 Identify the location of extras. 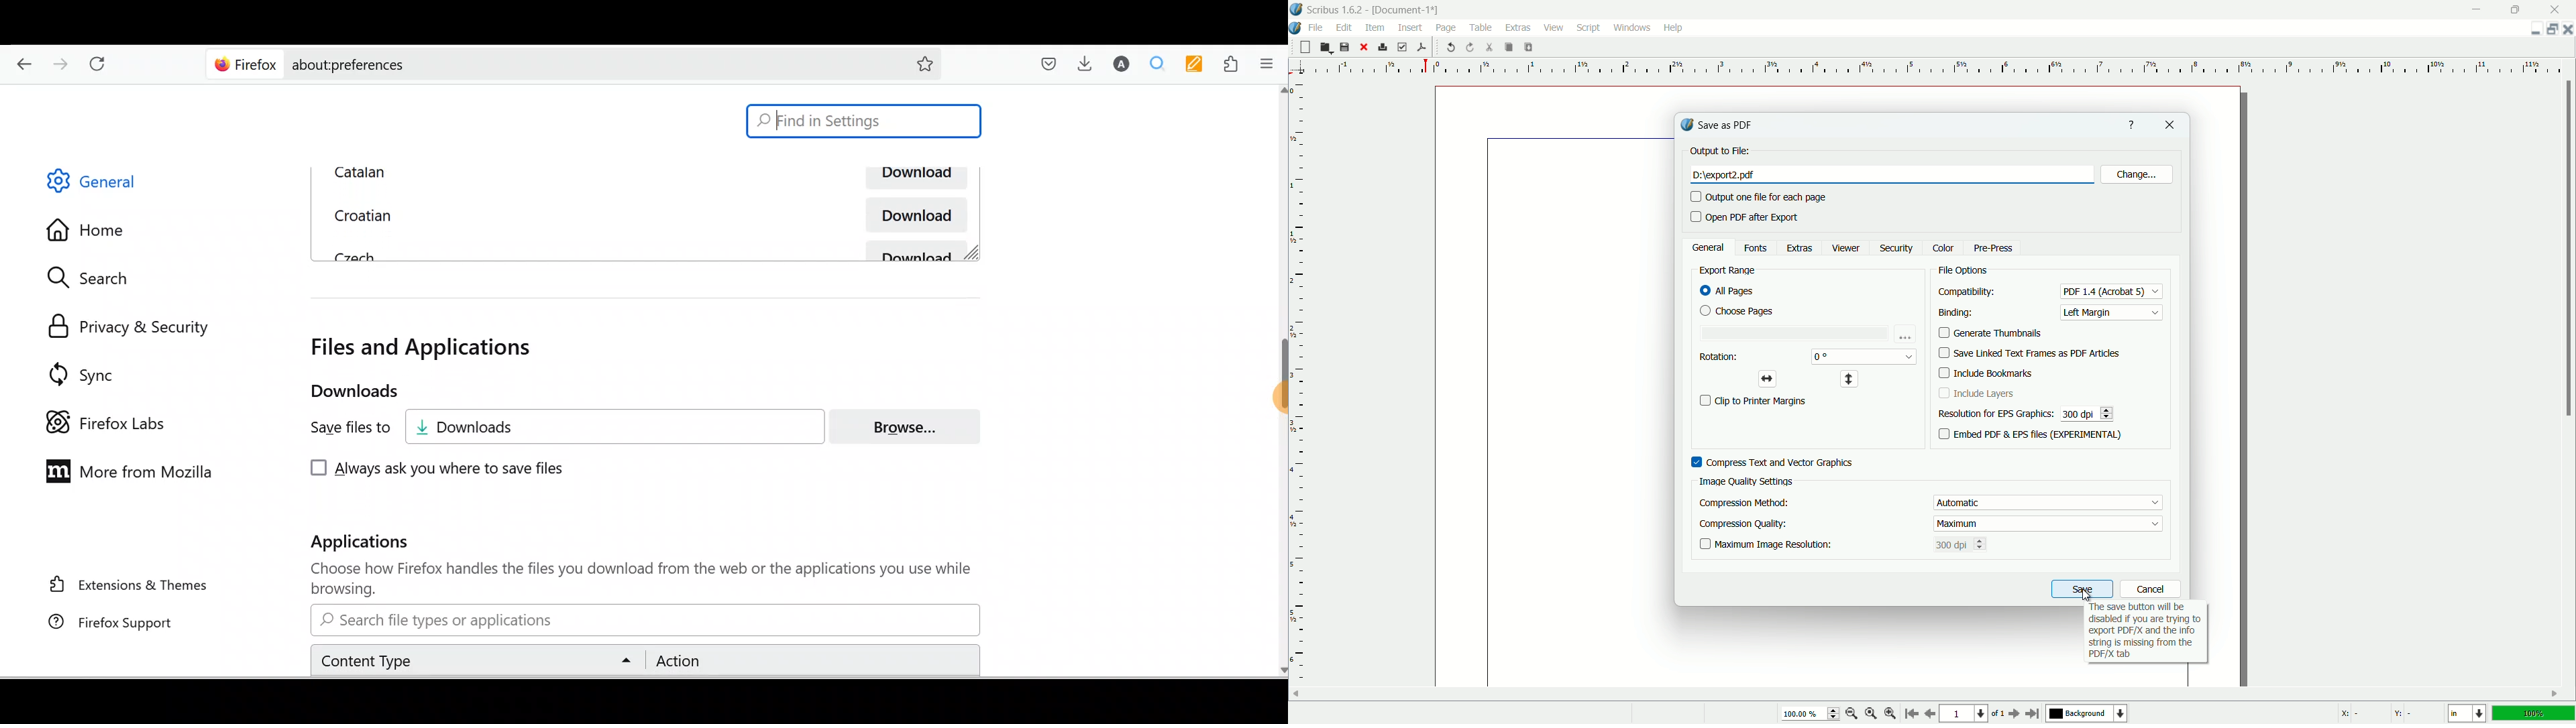
(1801, 250).